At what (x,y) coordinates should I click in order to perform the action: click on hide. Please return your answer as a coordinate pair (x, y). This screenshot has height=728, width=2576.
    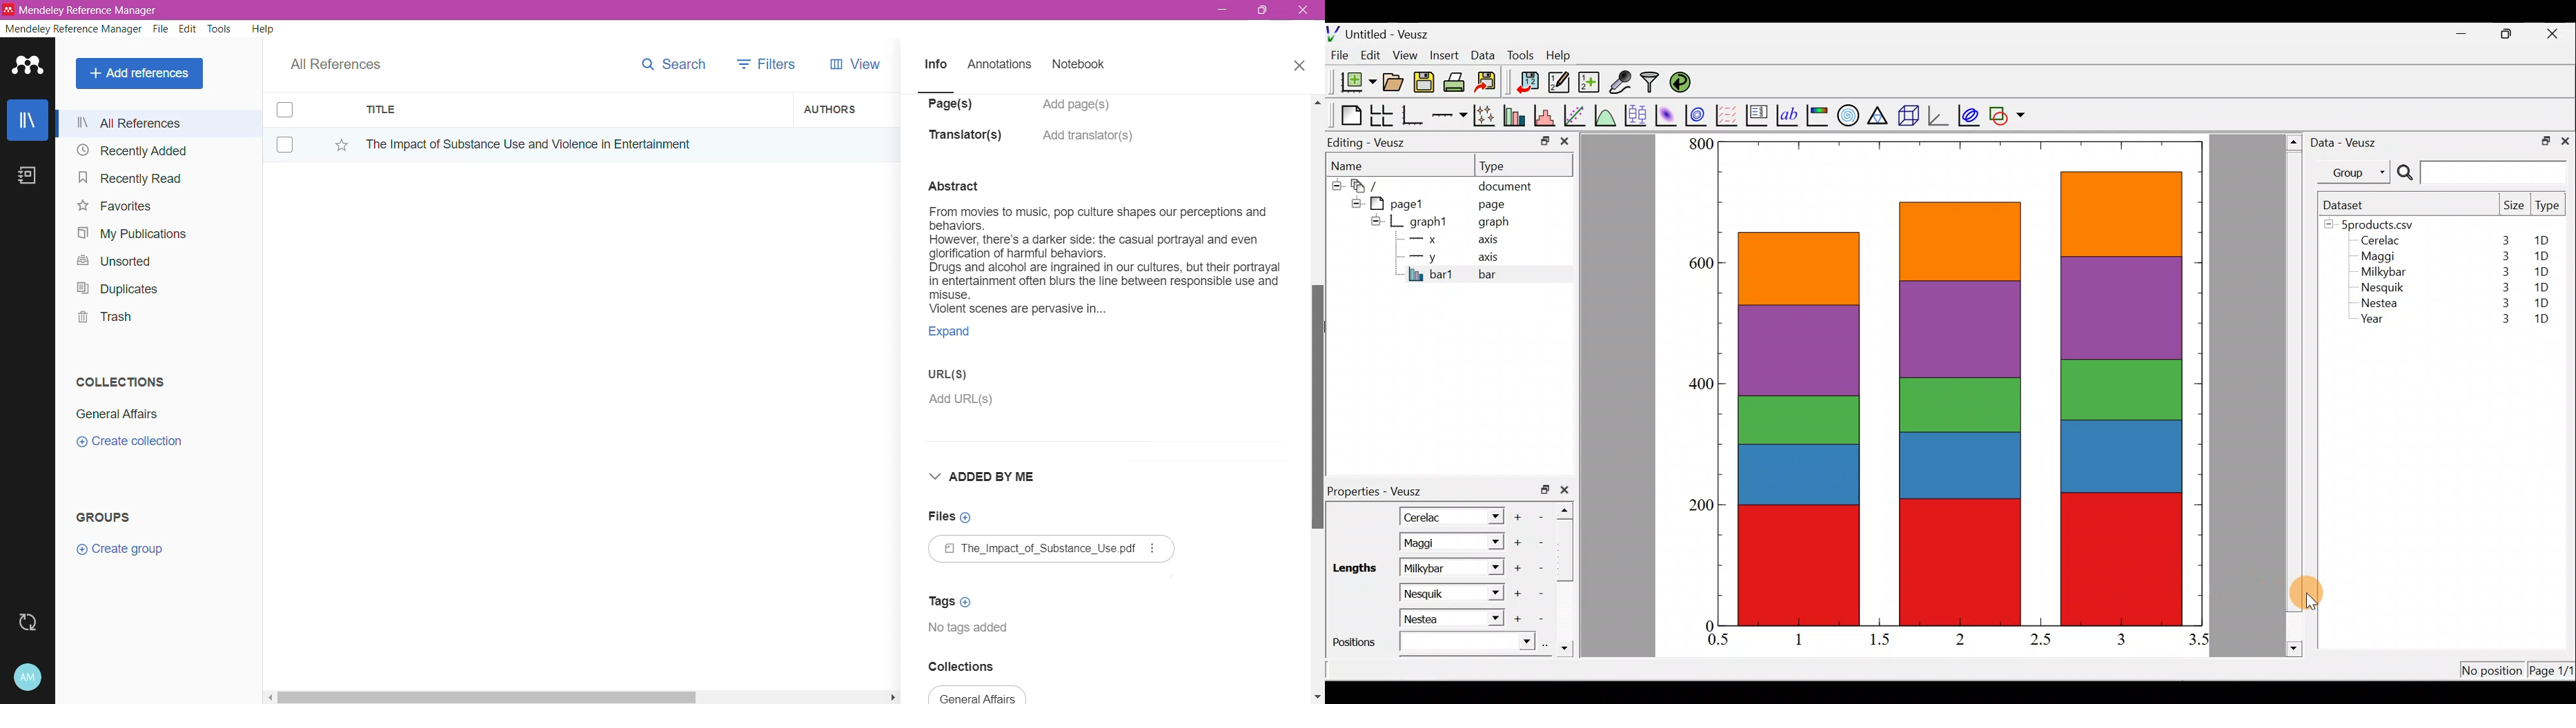
    Looking at the image, I should click on (1376, 220).